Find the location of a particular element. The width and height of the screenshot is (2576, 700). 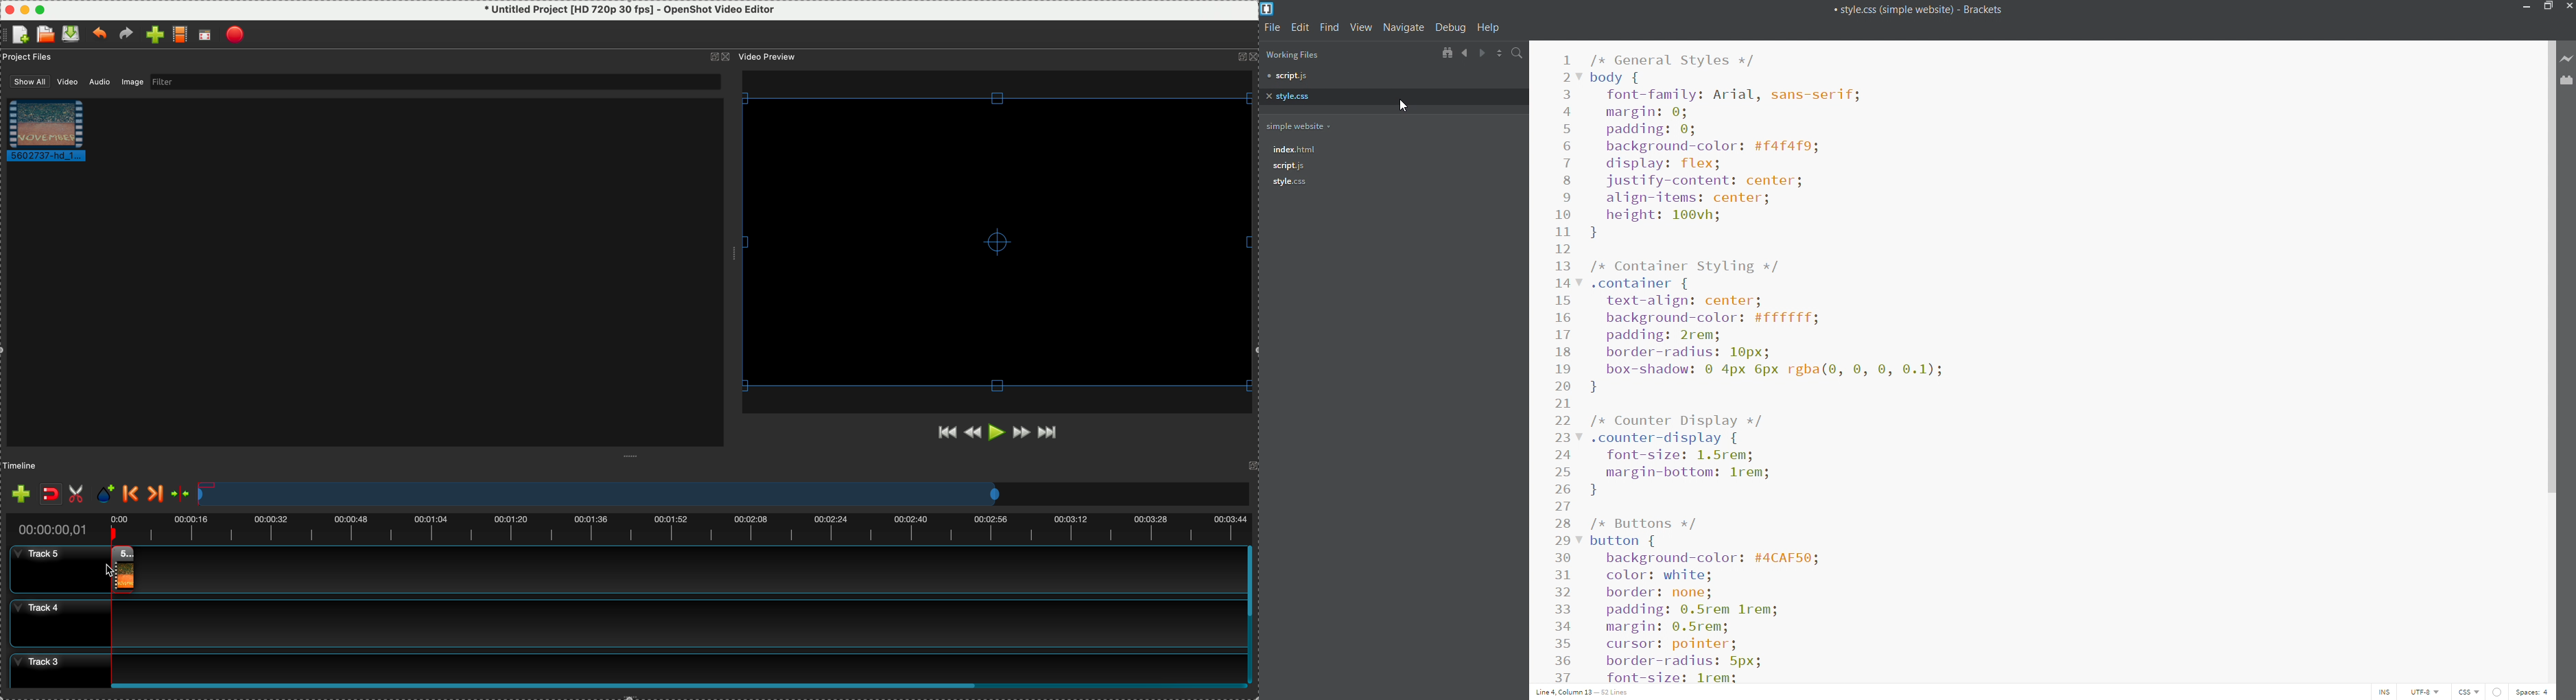

full screen is located at coordinates (206, 36).